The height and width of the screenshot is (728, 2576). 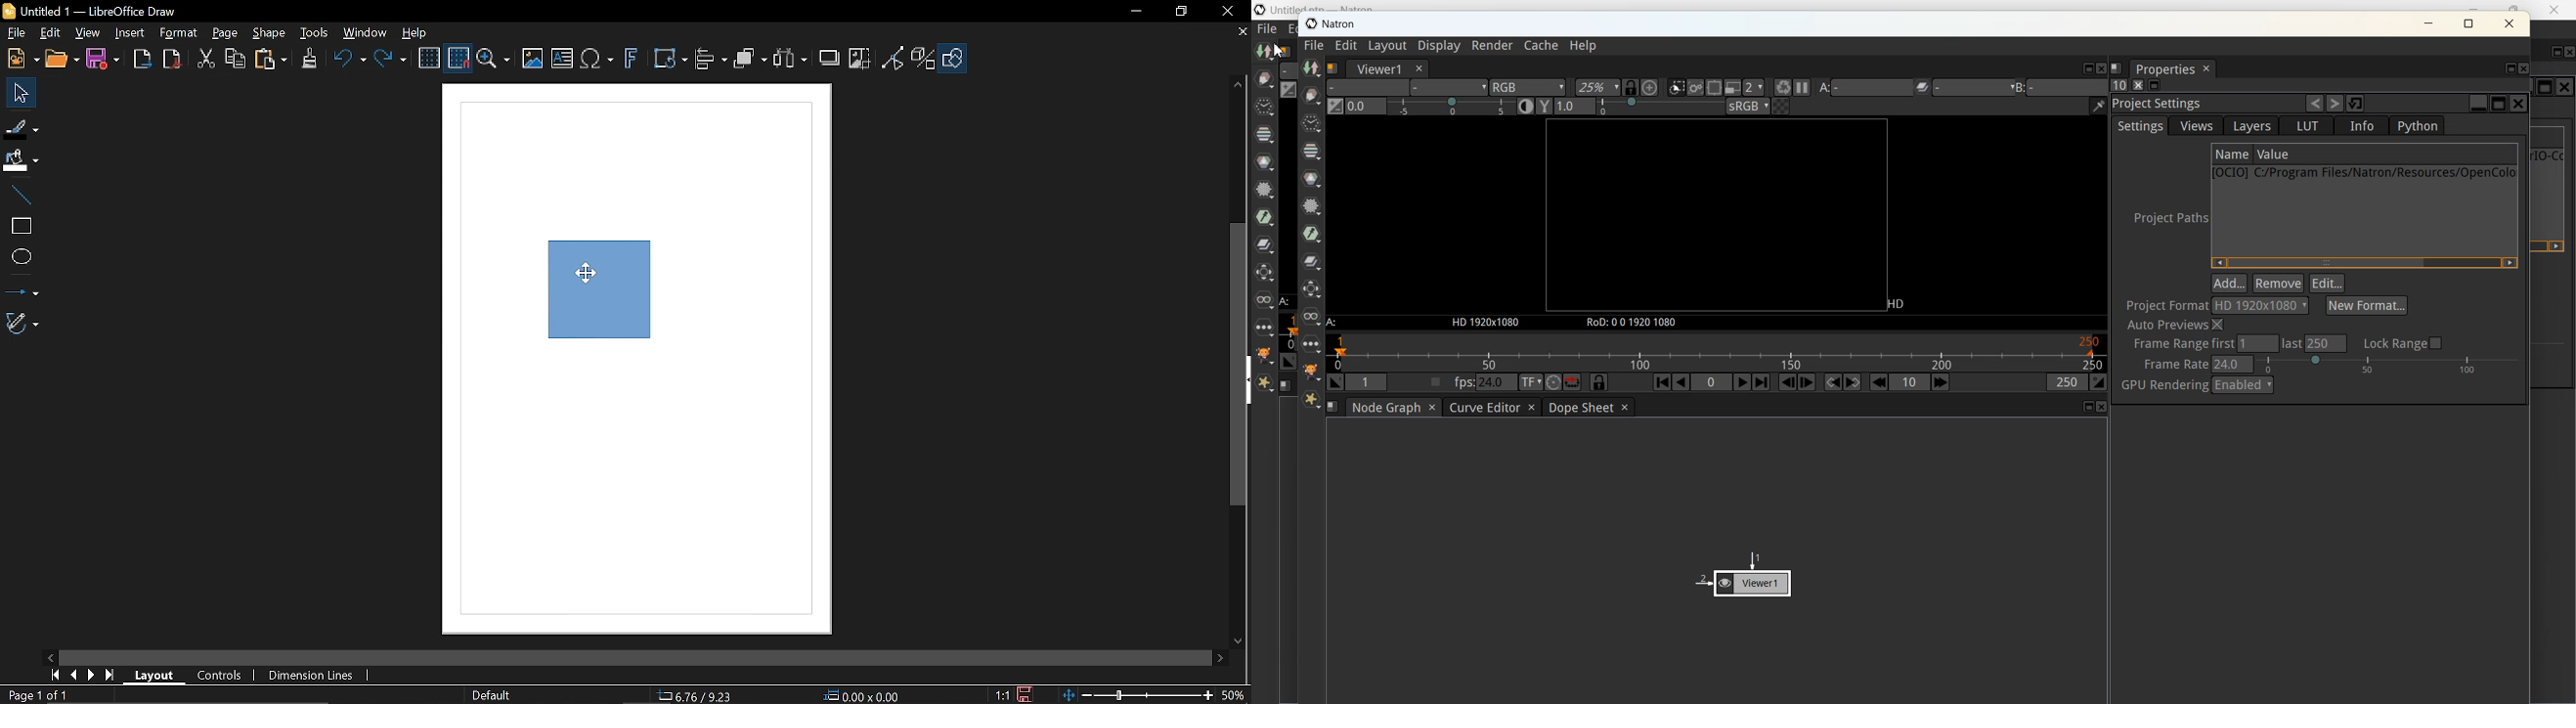 I want to click on Fill line, so click(x=22, y=126).